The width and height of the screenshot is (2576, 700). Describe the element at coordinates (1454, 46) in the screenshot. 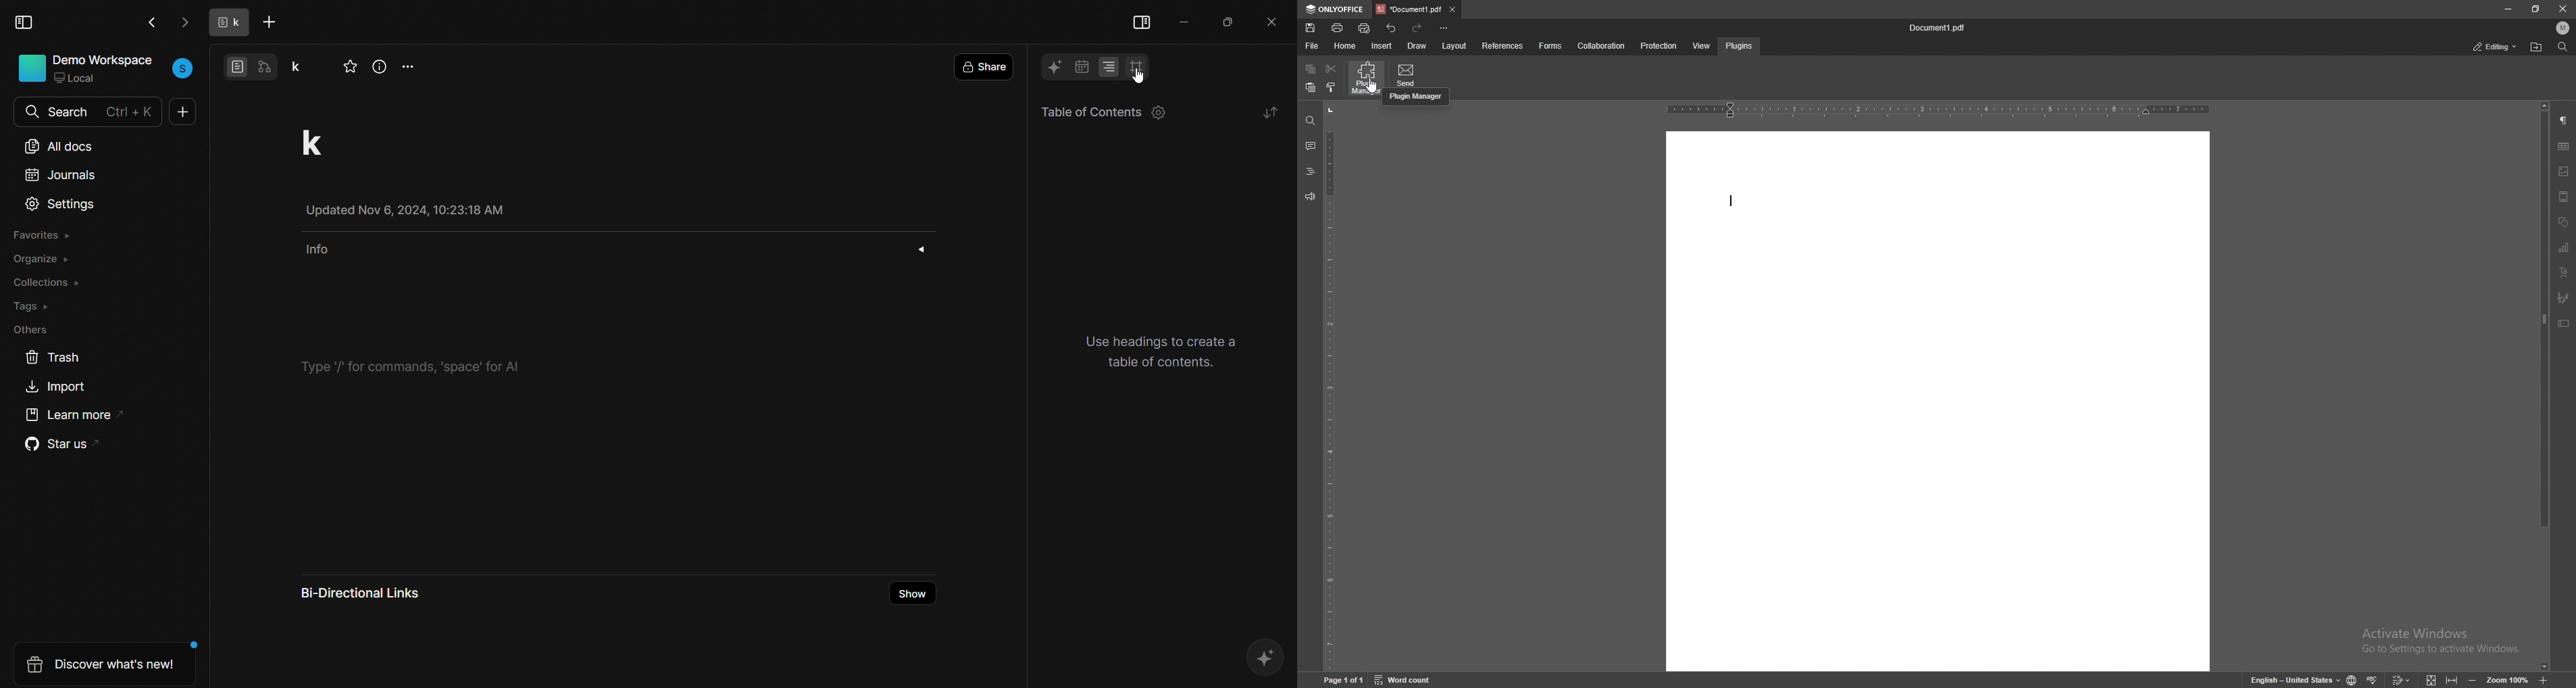

I see `layout` at that location.